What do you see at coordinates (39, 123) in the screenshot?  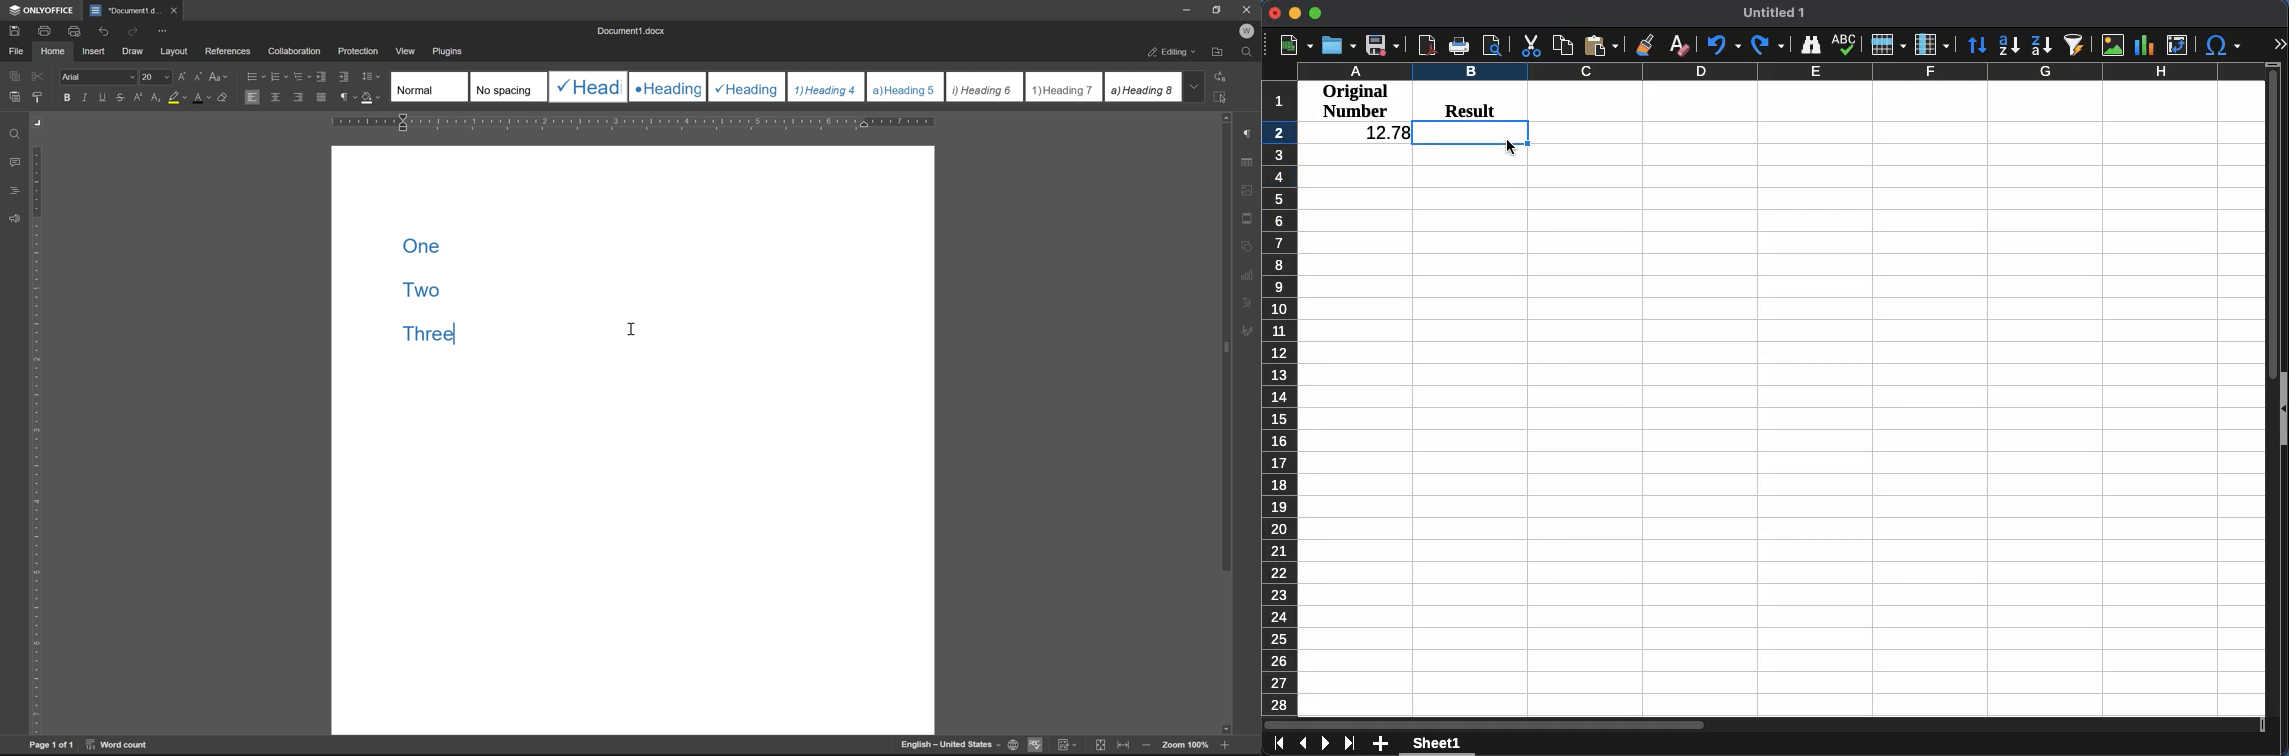 I see `Margin` at bounding box center [39, 123].